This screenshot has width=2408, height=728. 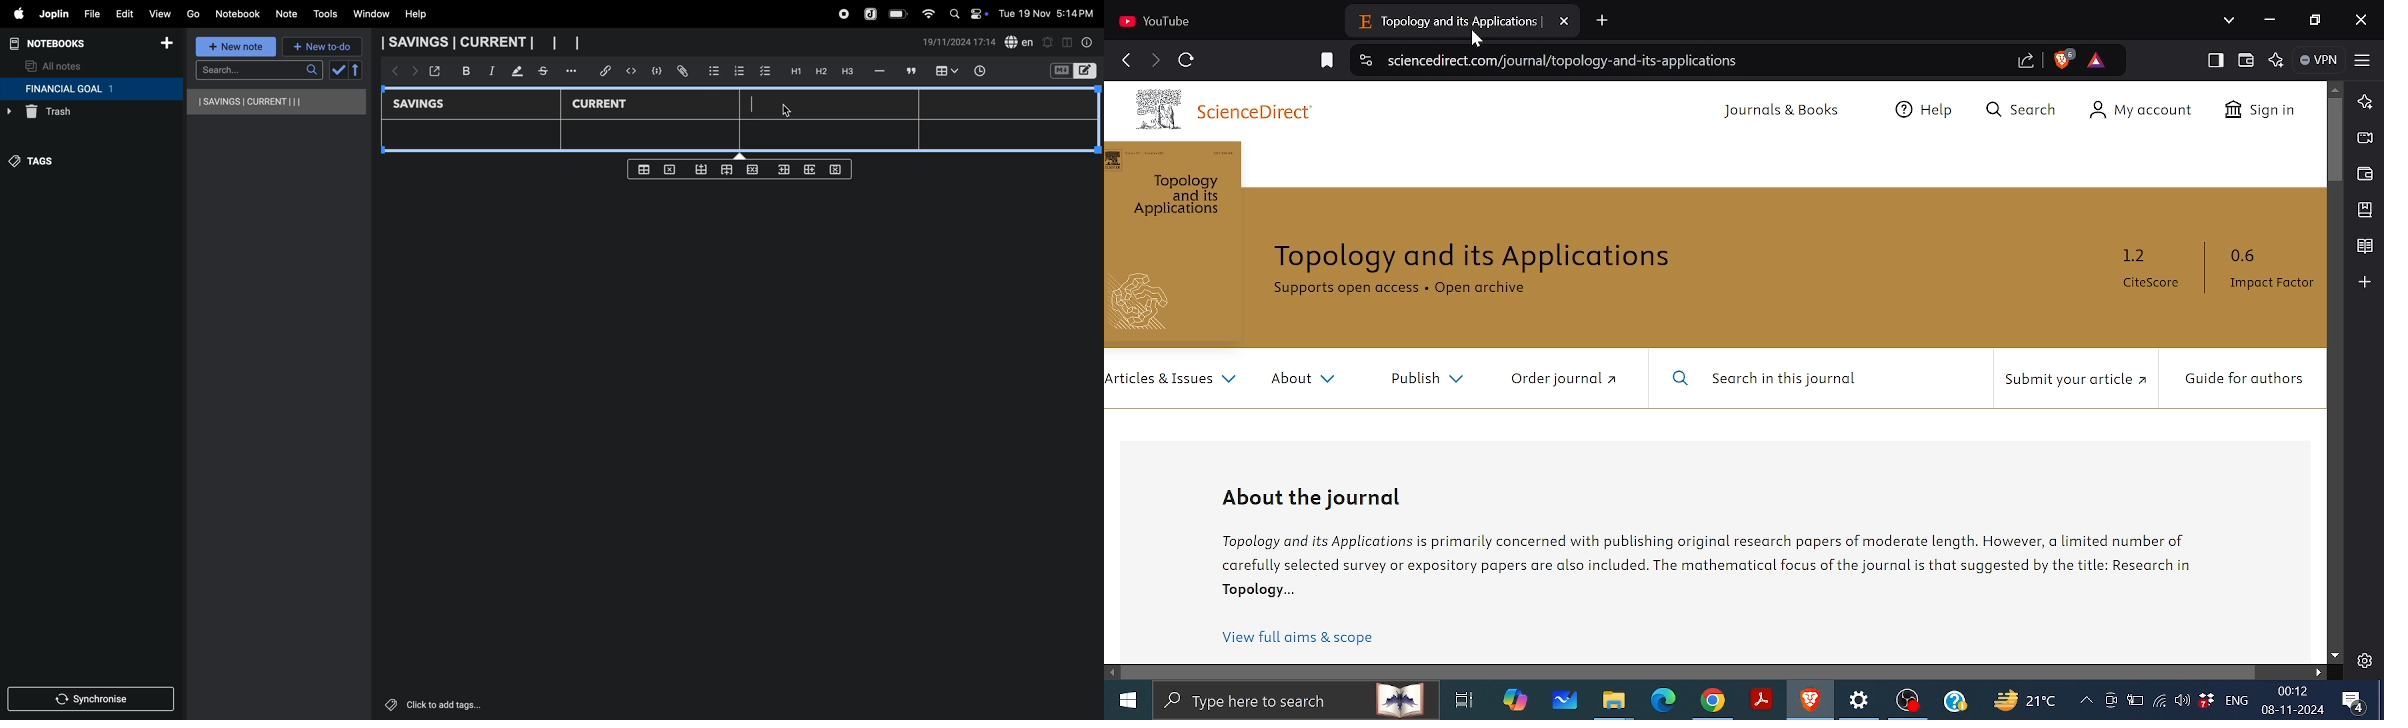 I want to click on synchronize, so click(x=92, y=697).